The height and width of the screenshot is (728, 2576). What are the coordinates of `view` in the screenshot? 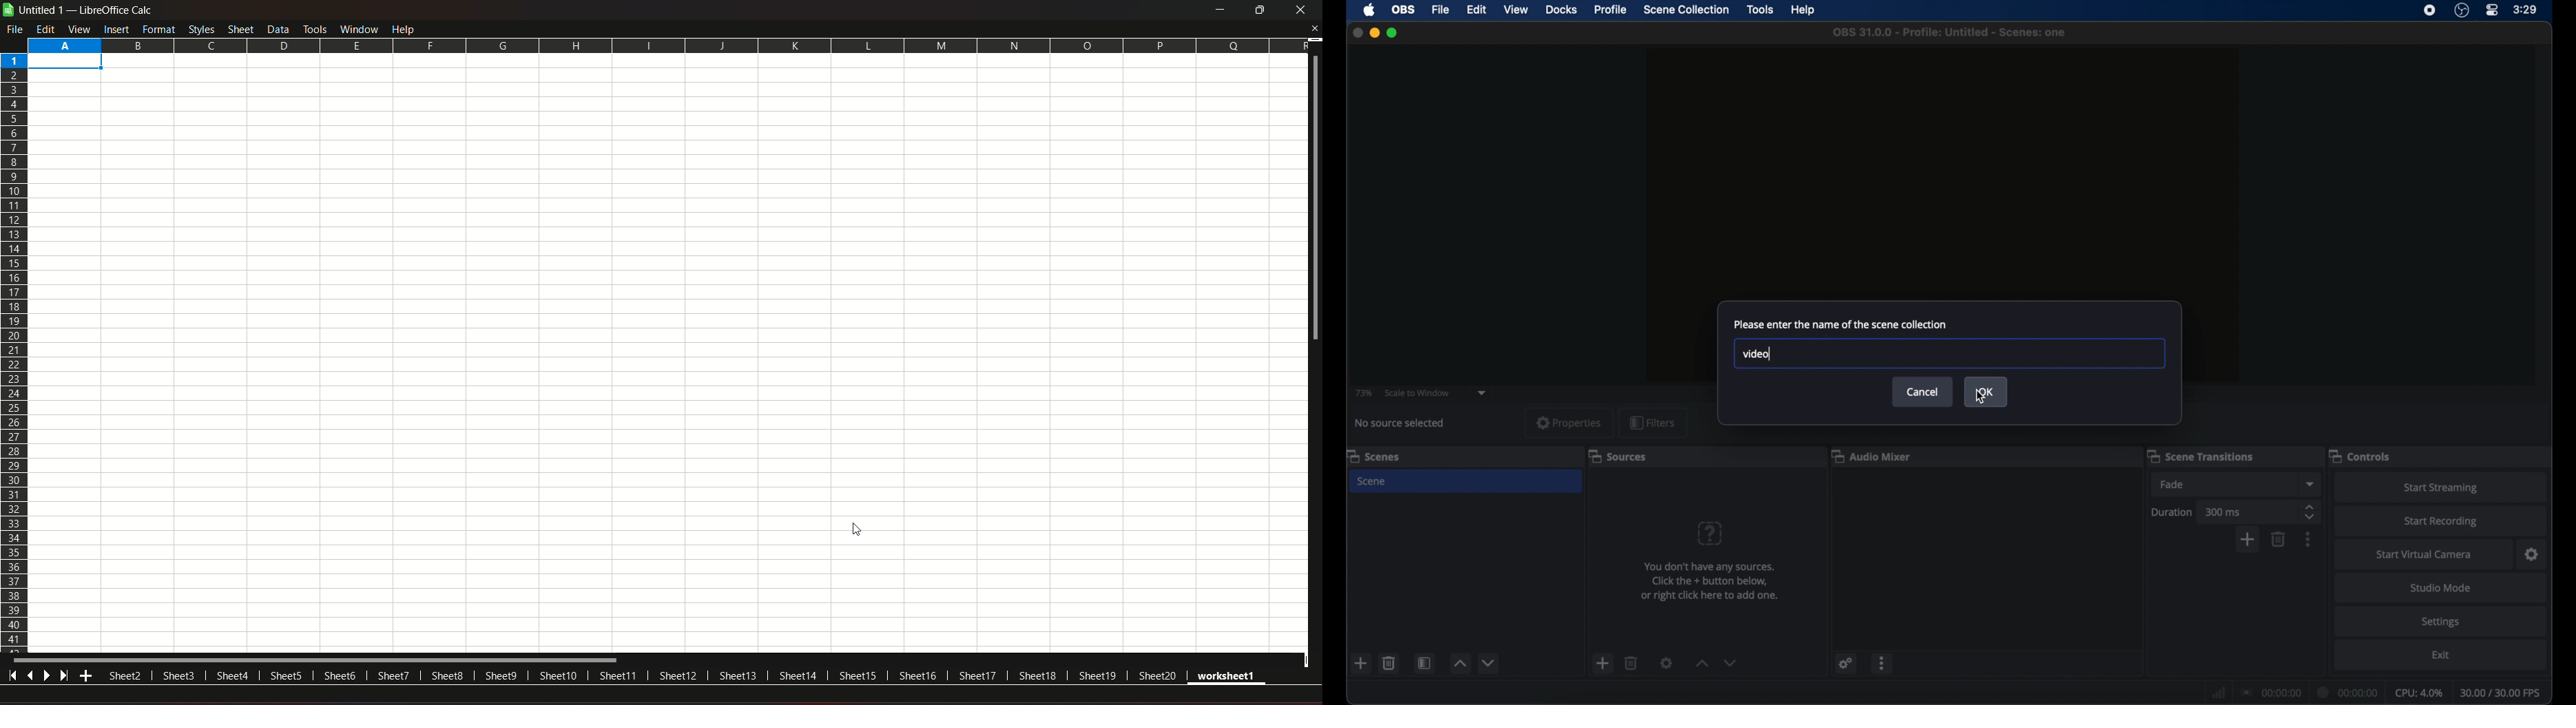 It's located at (1516, 9).